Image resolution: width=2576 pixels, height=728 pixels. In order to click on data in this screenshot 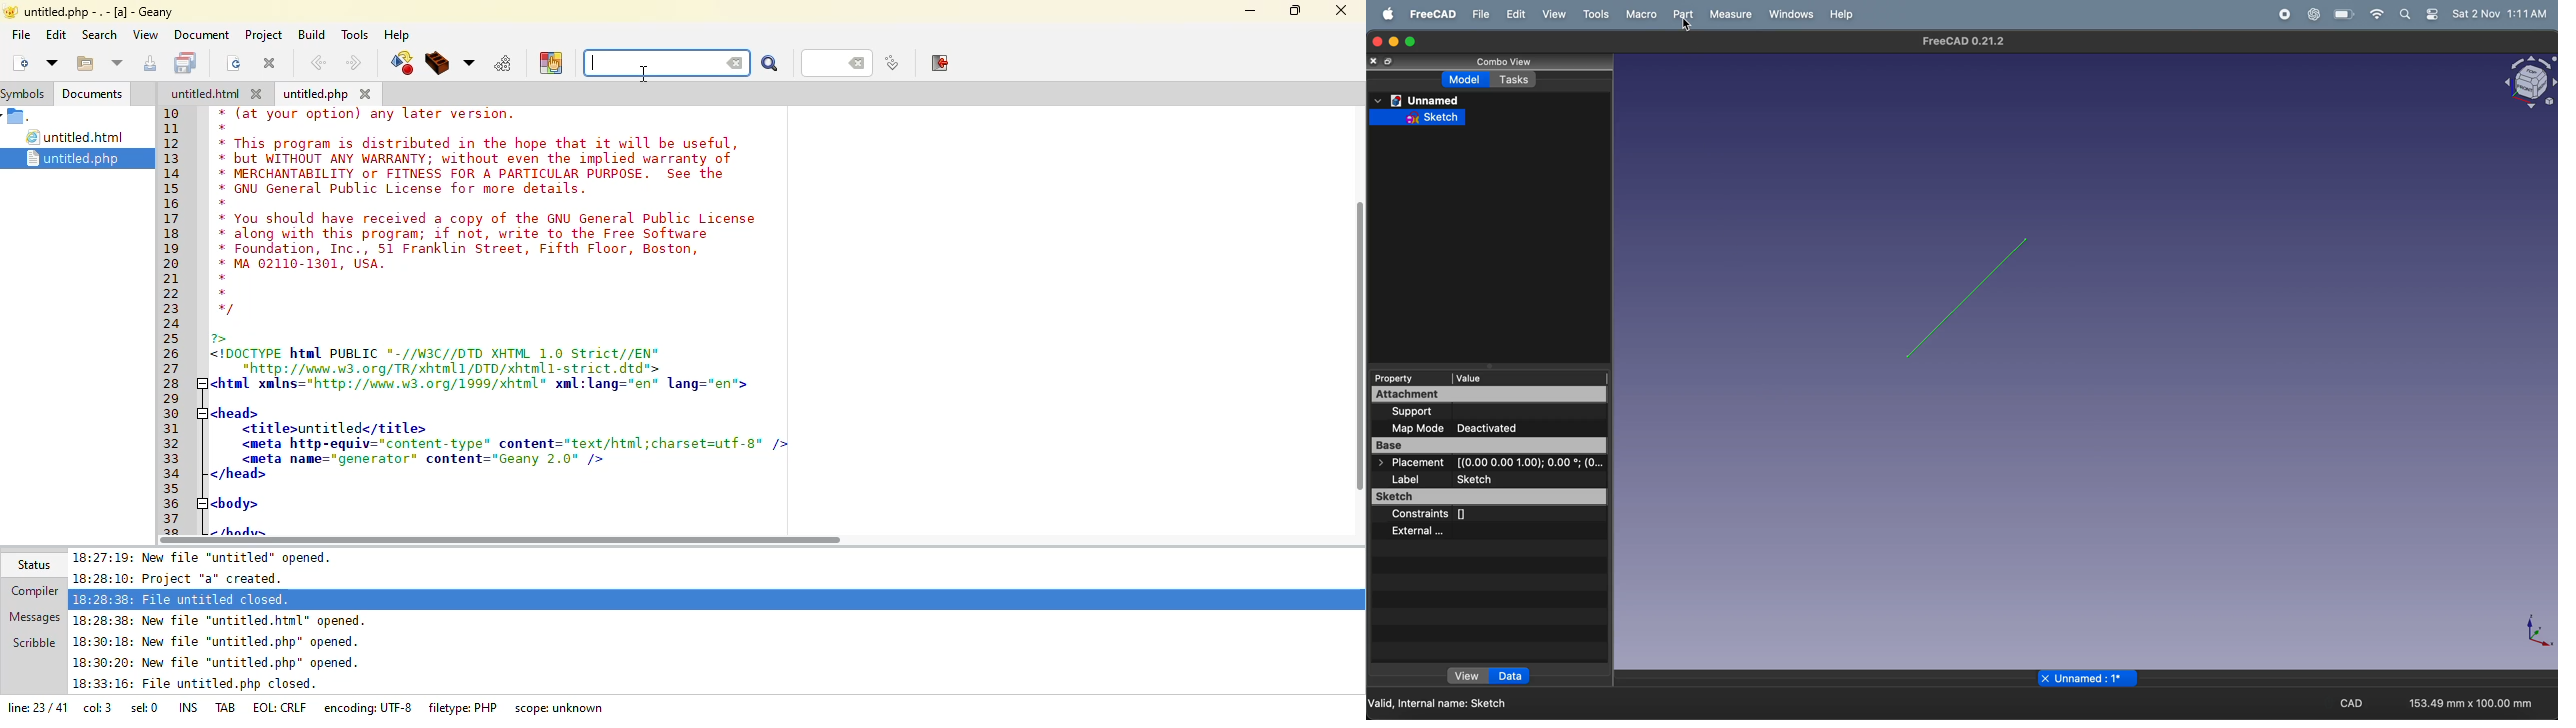, I will do `click(1509, 676)`.